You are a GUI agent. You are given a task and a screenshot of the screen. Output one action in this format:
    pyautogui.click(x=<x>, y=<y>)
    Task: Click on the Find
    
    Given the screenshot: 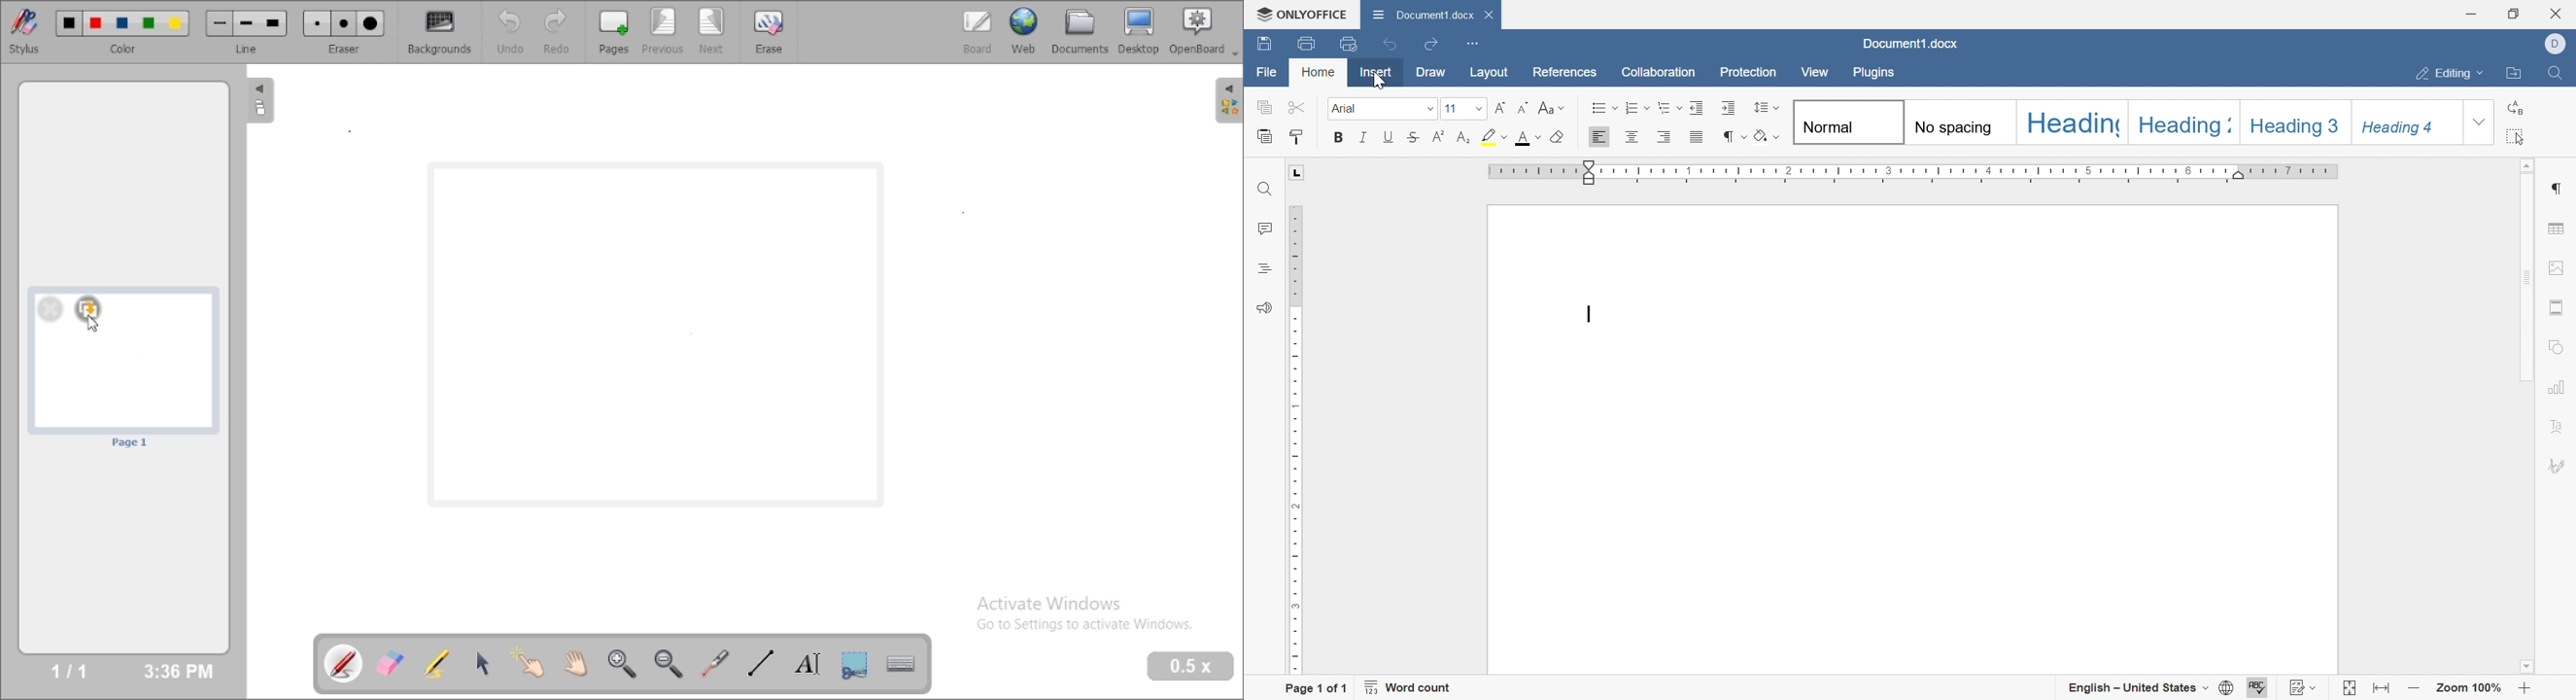 What is the action you would take?
    pyautogui.click(x=1263, y=190)
    